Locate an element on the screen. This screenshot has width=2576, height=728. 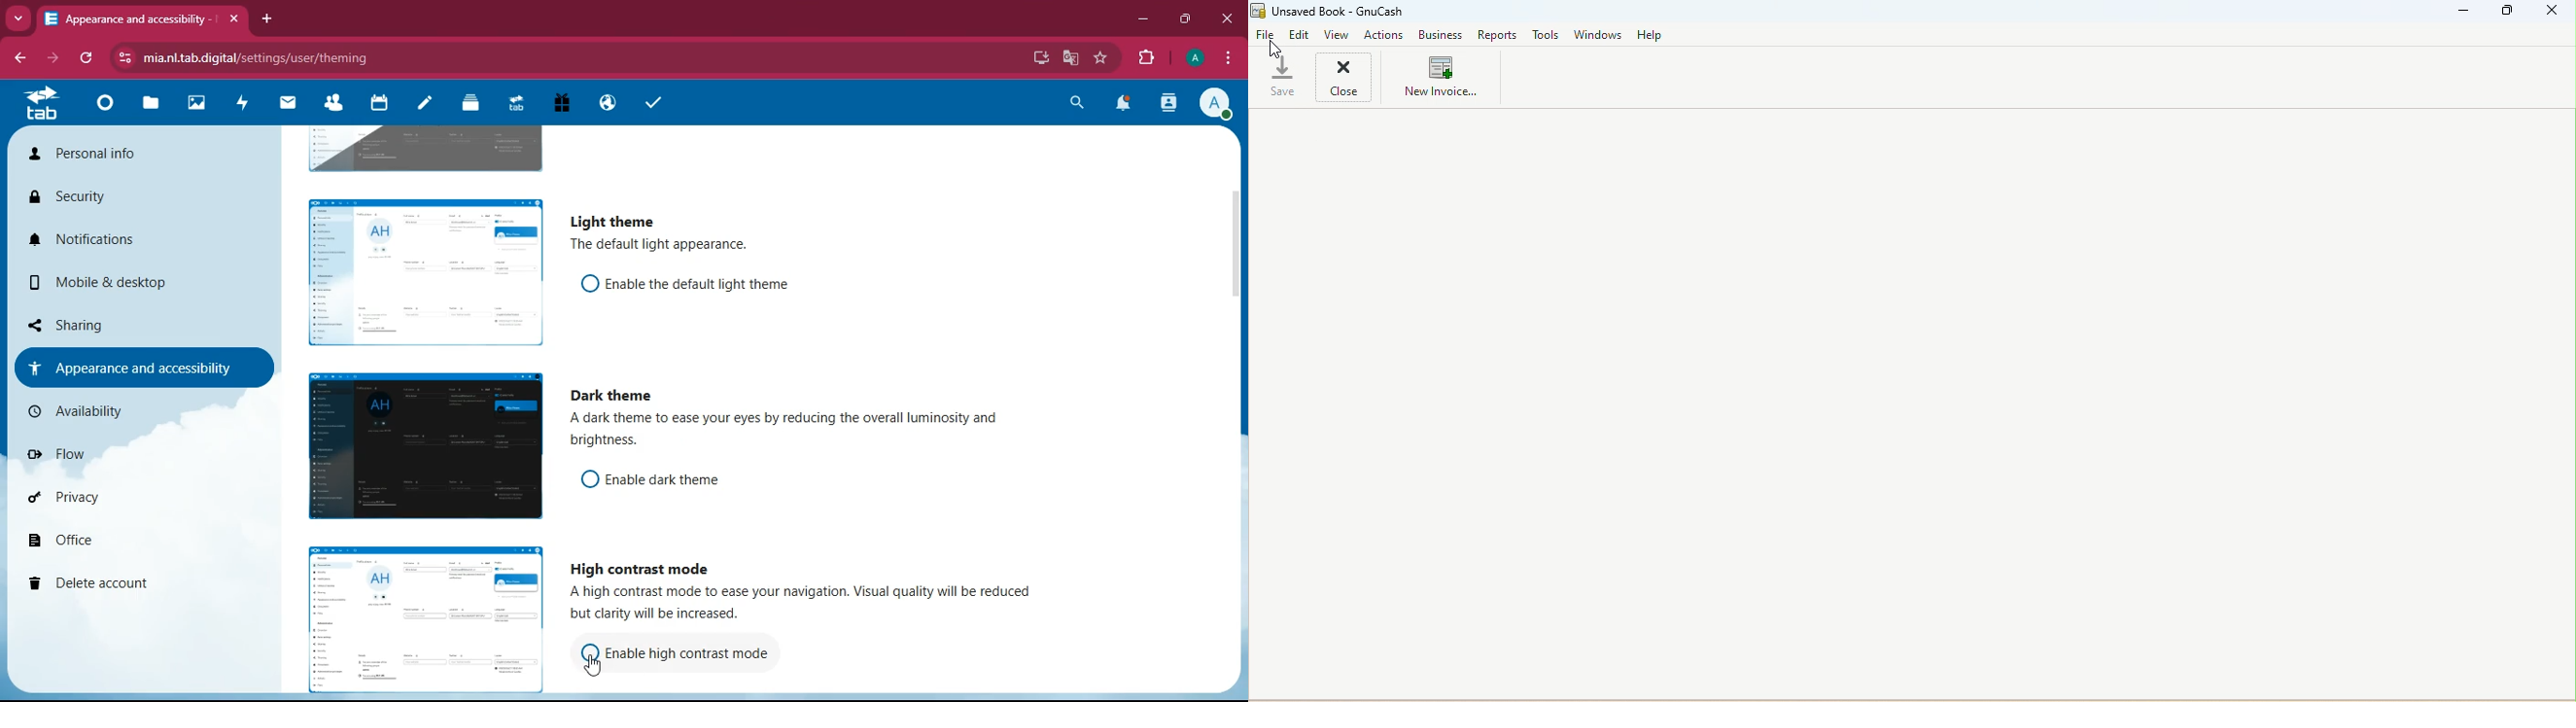
availability is located at coordinates (123, 410).